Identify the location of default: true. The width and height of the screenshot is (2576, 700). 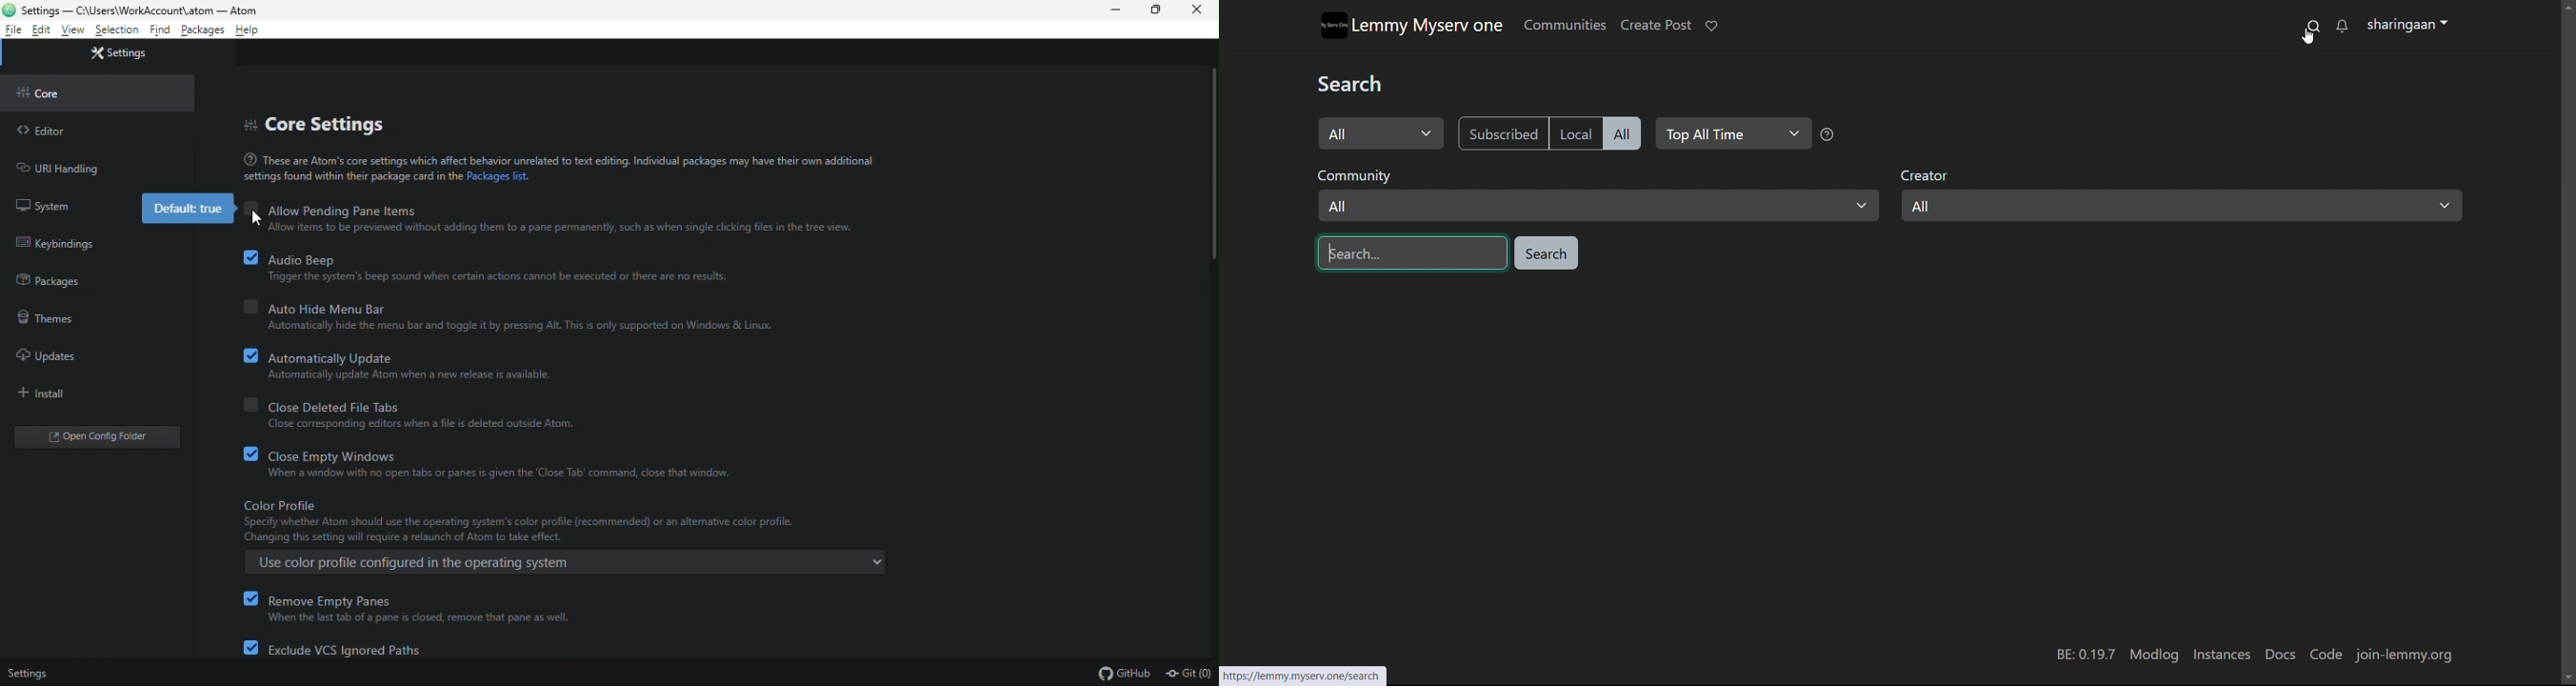
(187, 208).